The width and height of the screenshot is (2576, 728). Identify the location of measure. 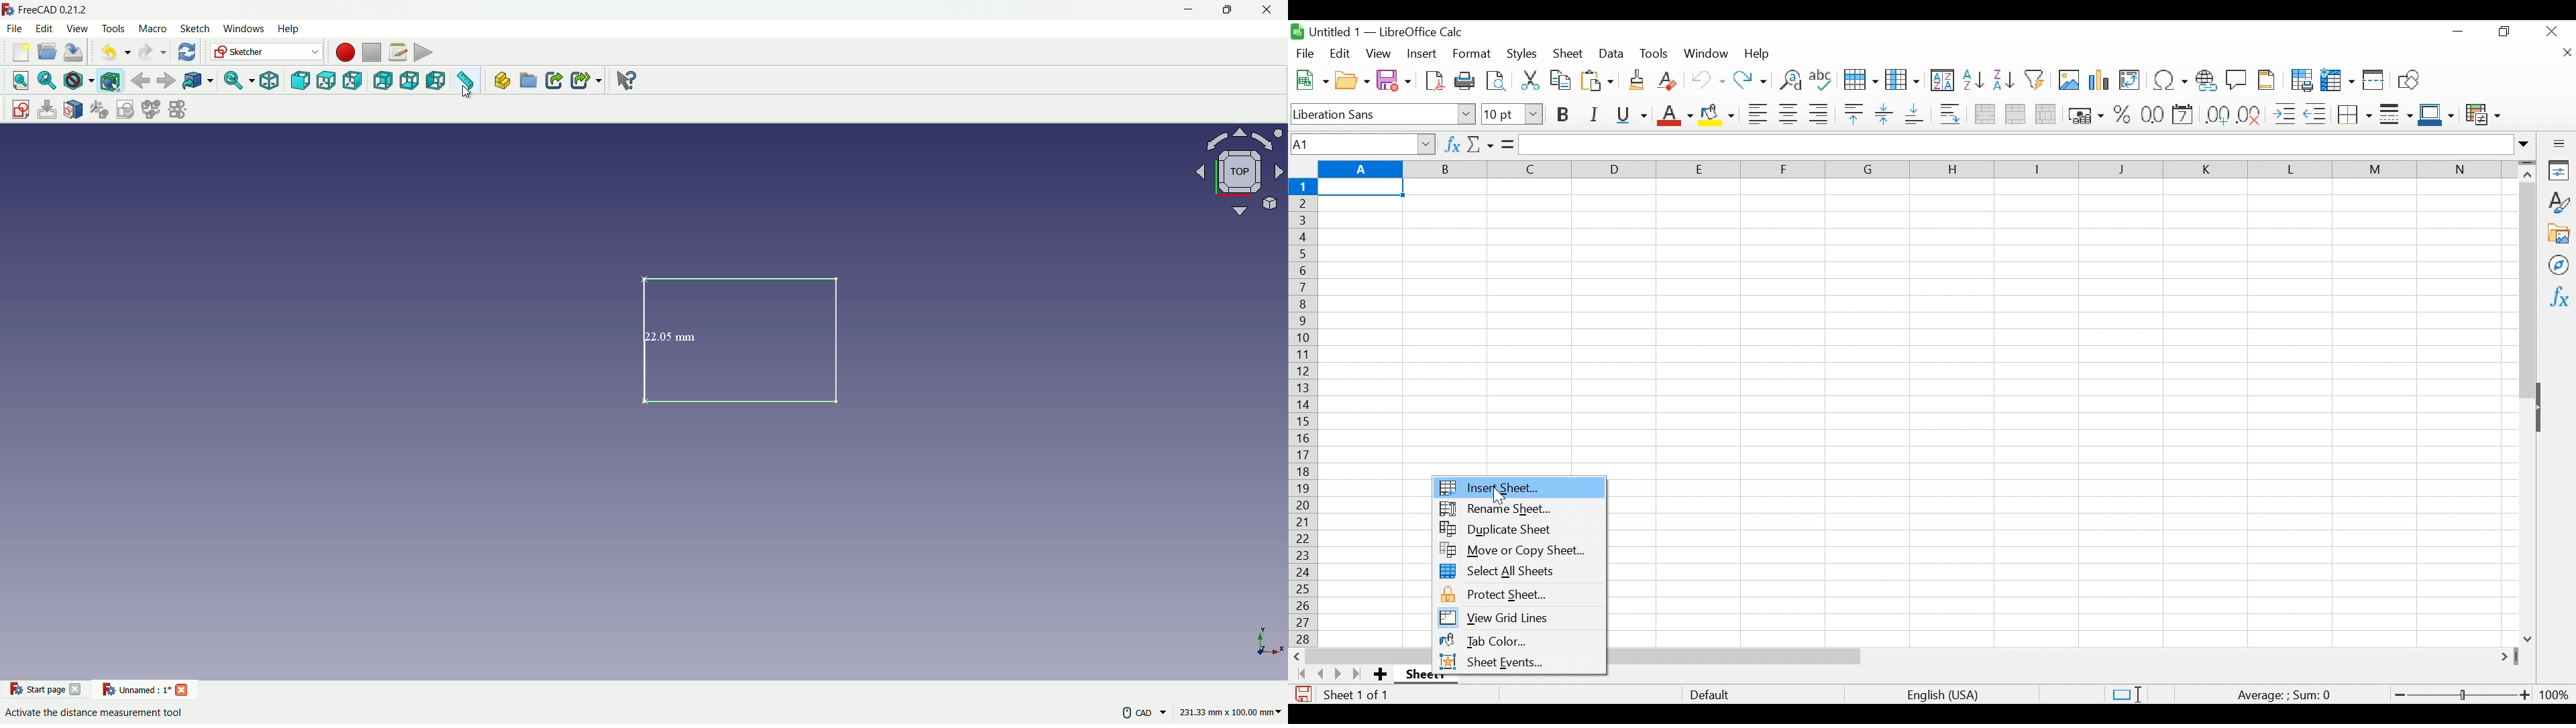
(466, 78).